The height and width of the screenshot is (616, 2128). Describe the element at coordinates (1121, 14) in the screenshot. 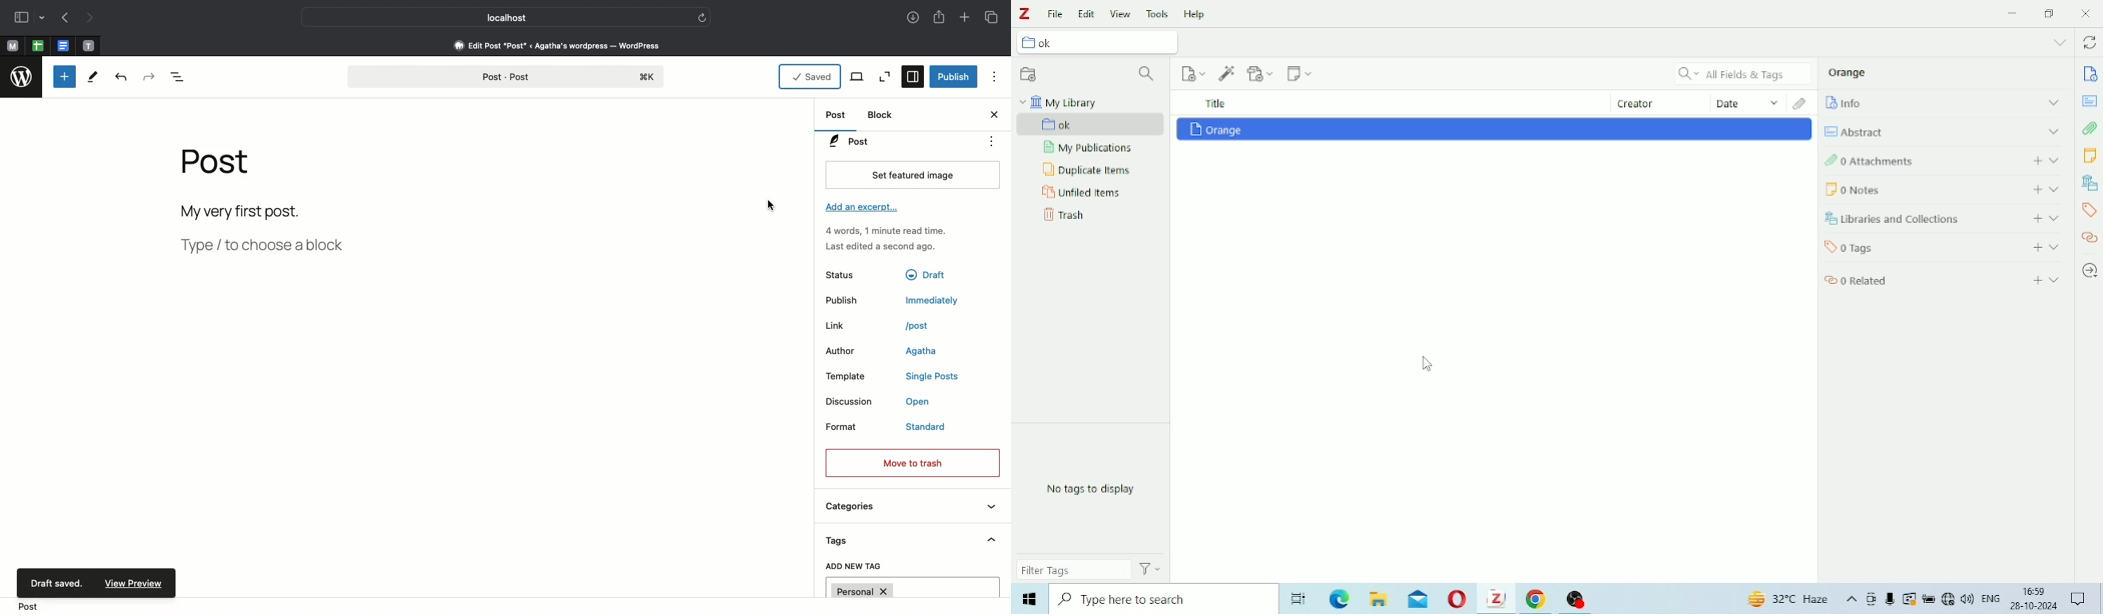

I see `View` at that location.